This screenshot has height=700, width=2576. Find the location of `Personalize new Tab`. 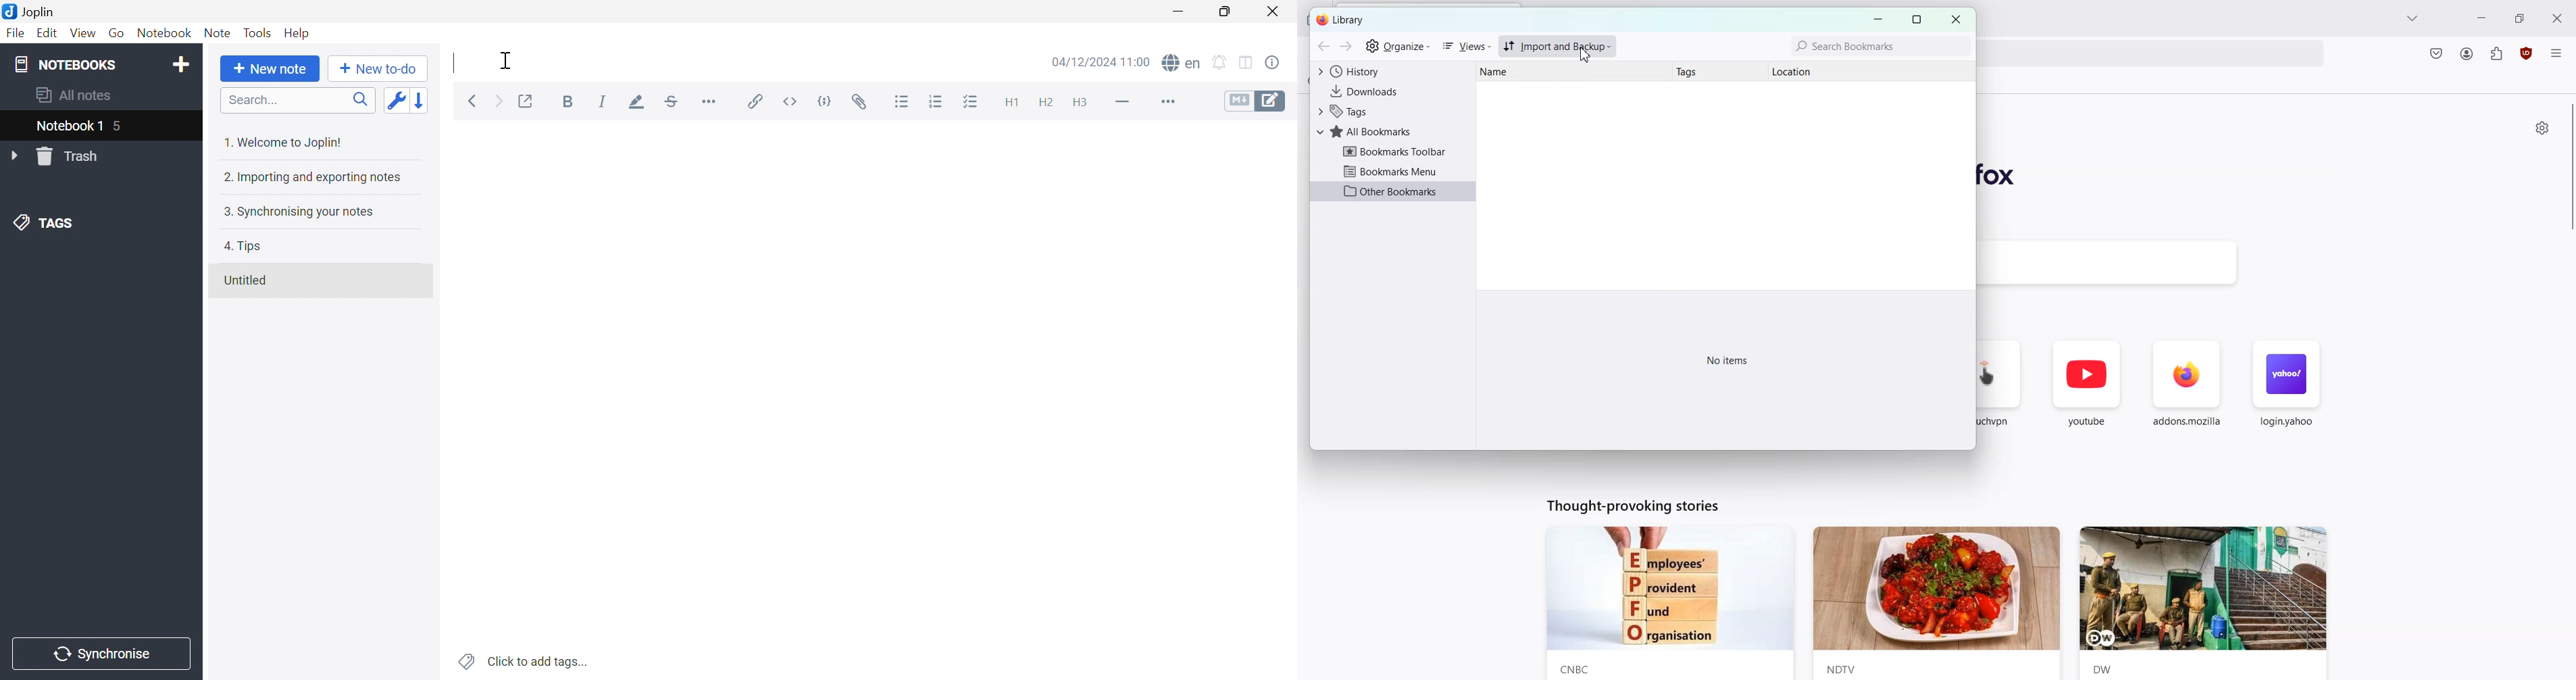

Personalize new Tab is located at coordinates (2544, 128).